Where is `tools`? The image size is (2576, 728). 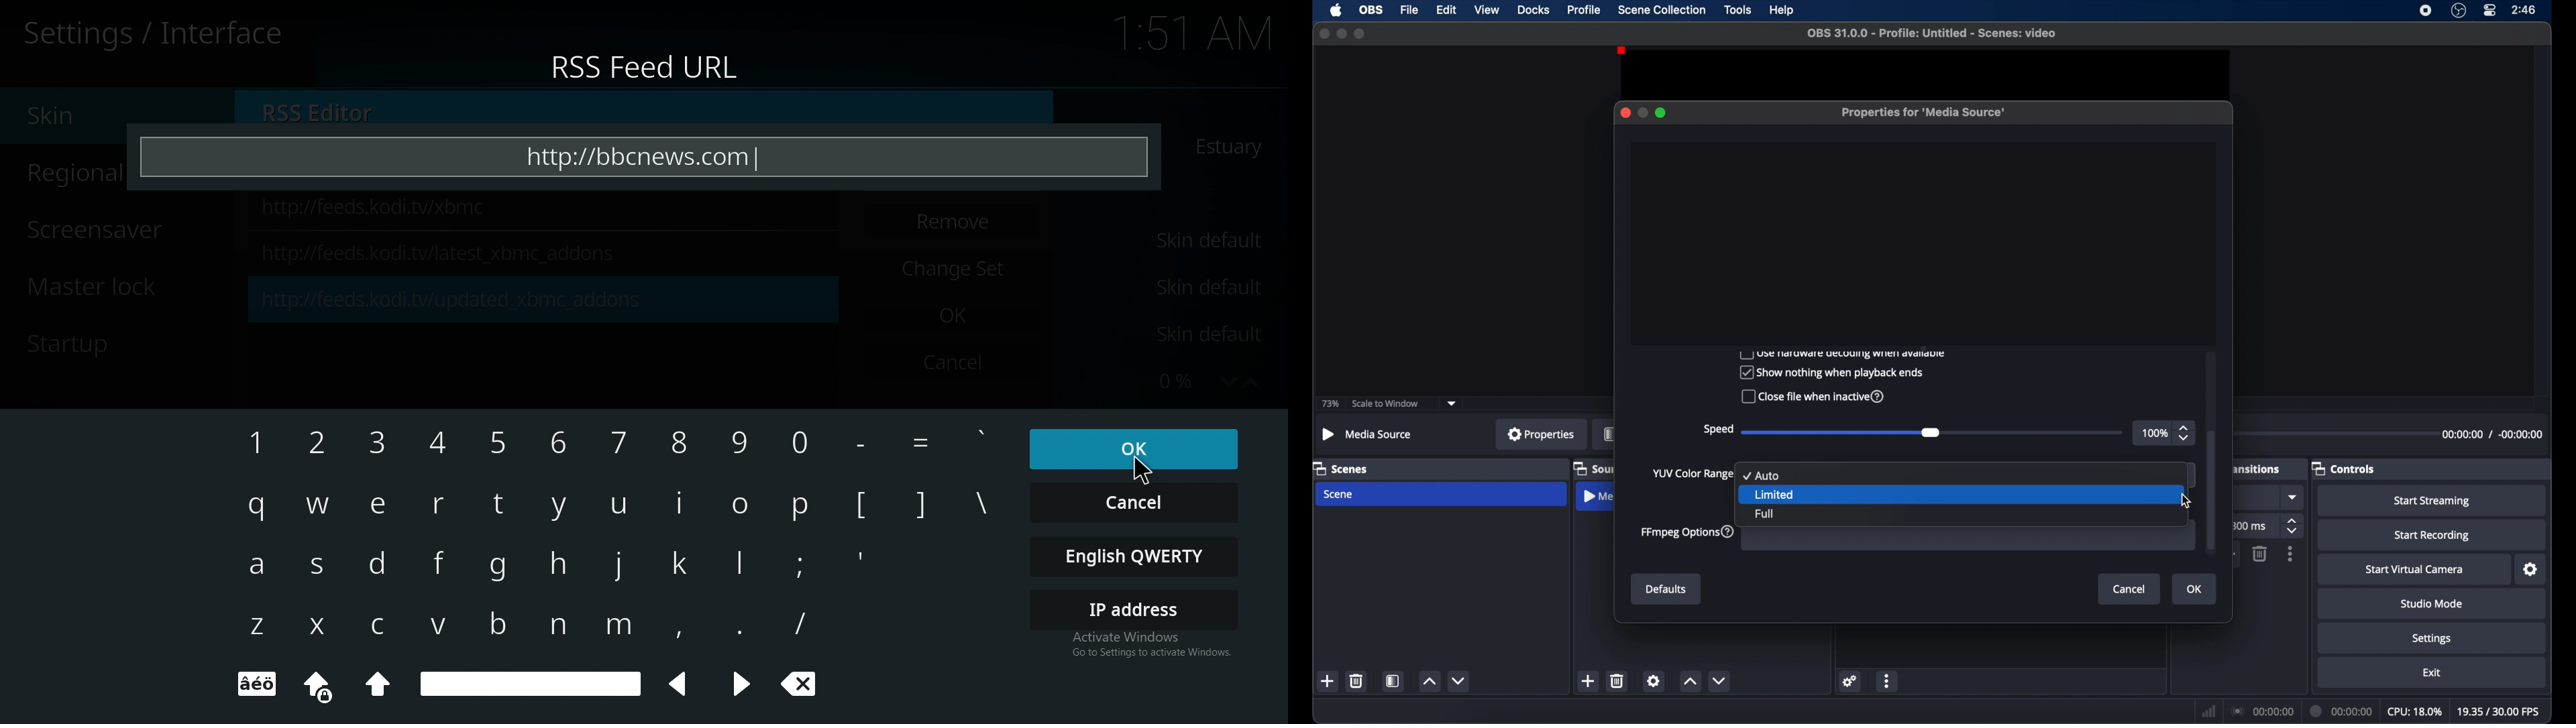 tools is located at coordinates (1738, 9).